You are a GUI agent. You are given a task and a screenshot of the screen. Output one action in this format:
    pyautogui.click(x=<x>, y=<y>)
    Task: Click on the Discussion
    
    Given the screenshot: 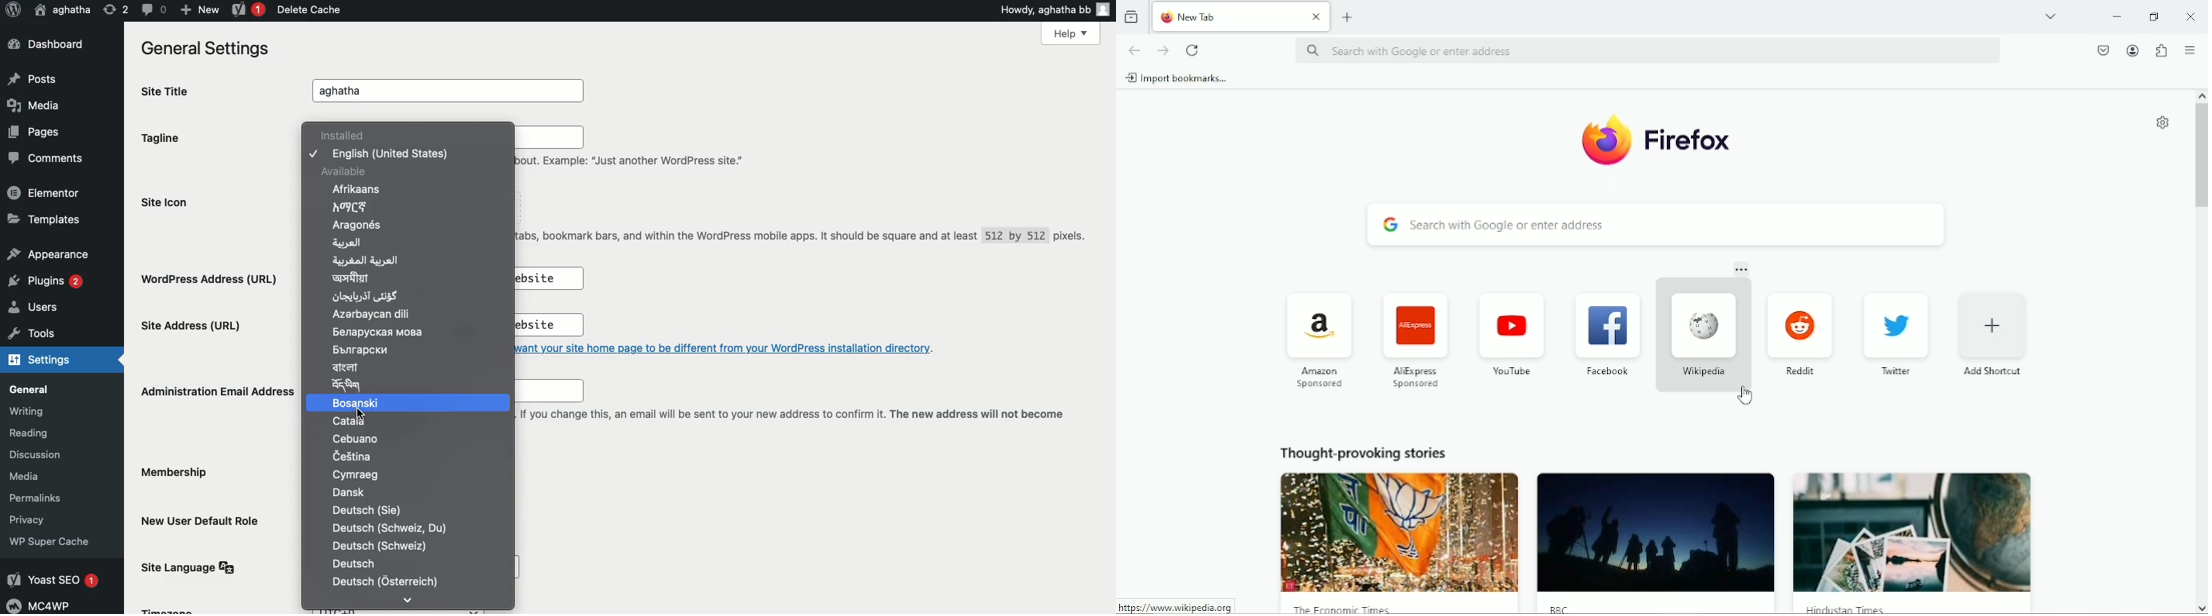 What is the action you would take?
    pyautogui.click(x=43, y=454)
    